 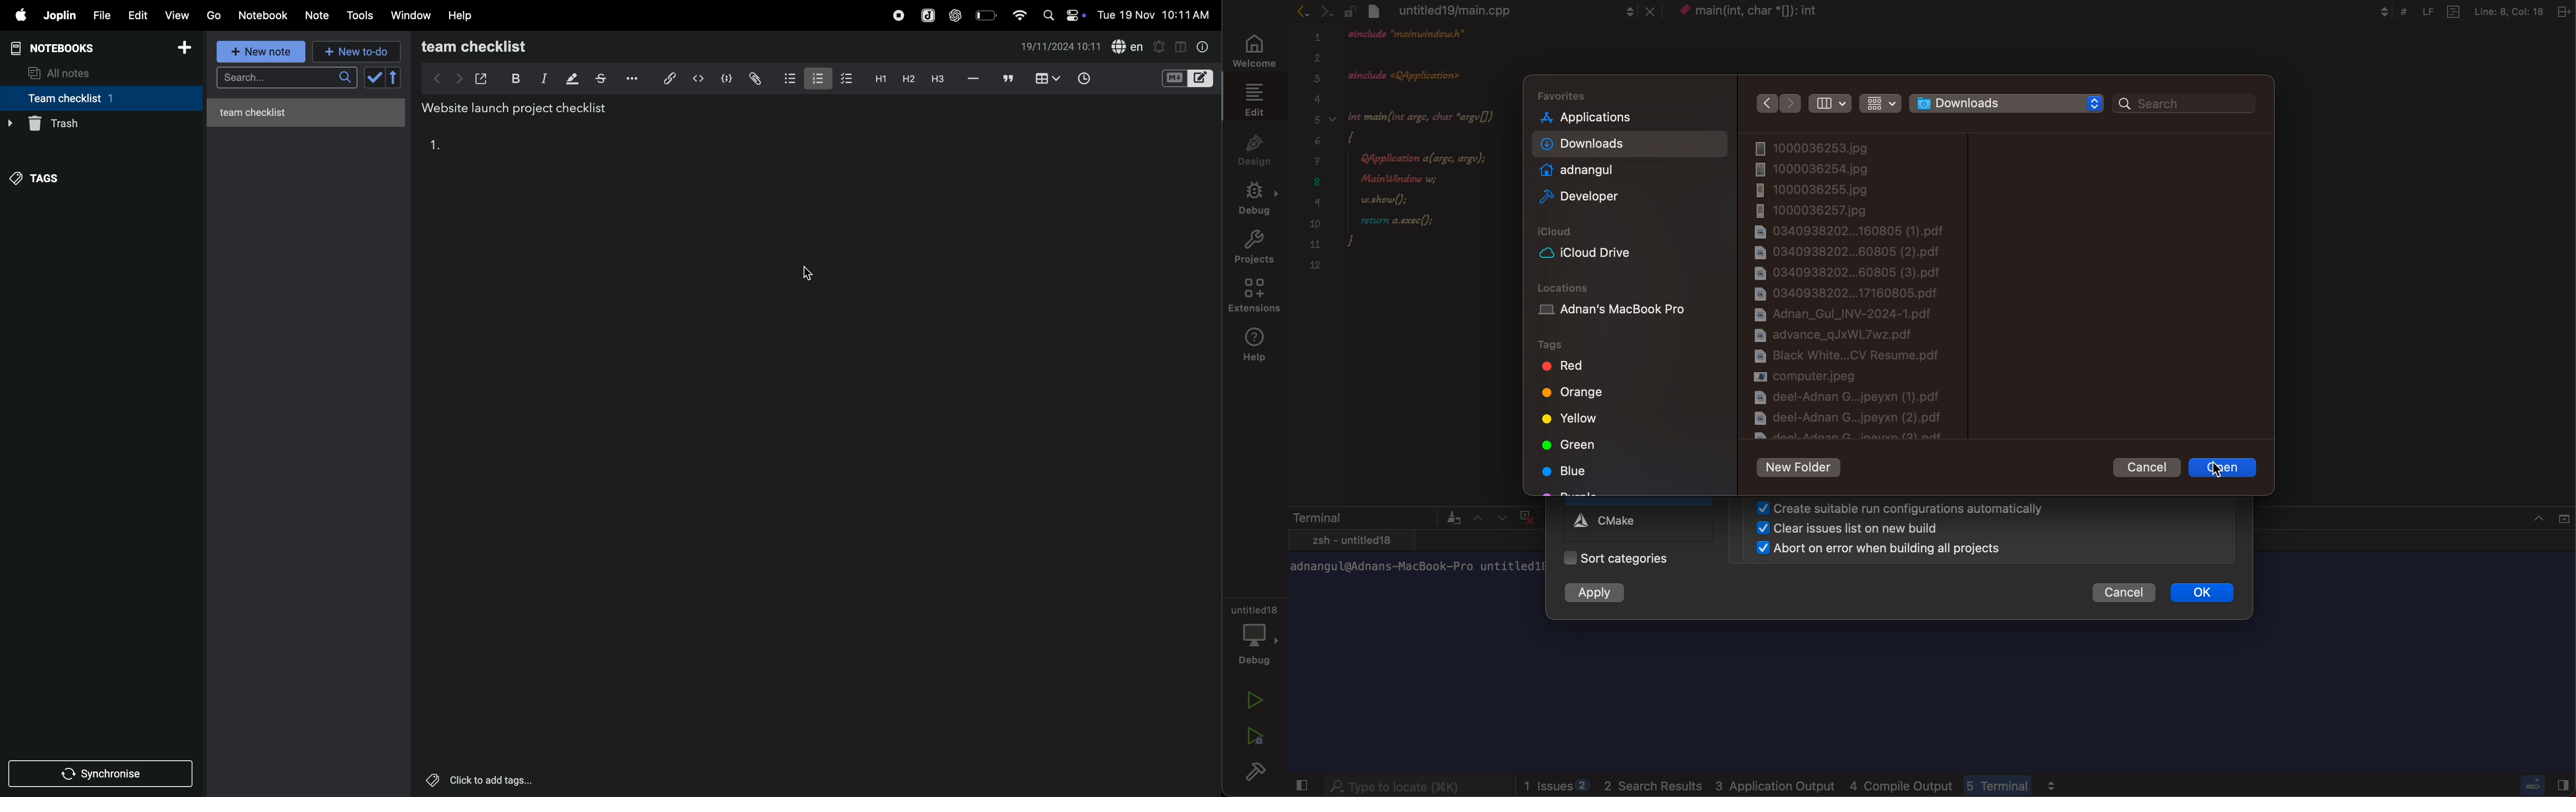 What do you see at coordinates (361, 15) in the screenshot?
I see `tools` at bounding box center [361, 15].